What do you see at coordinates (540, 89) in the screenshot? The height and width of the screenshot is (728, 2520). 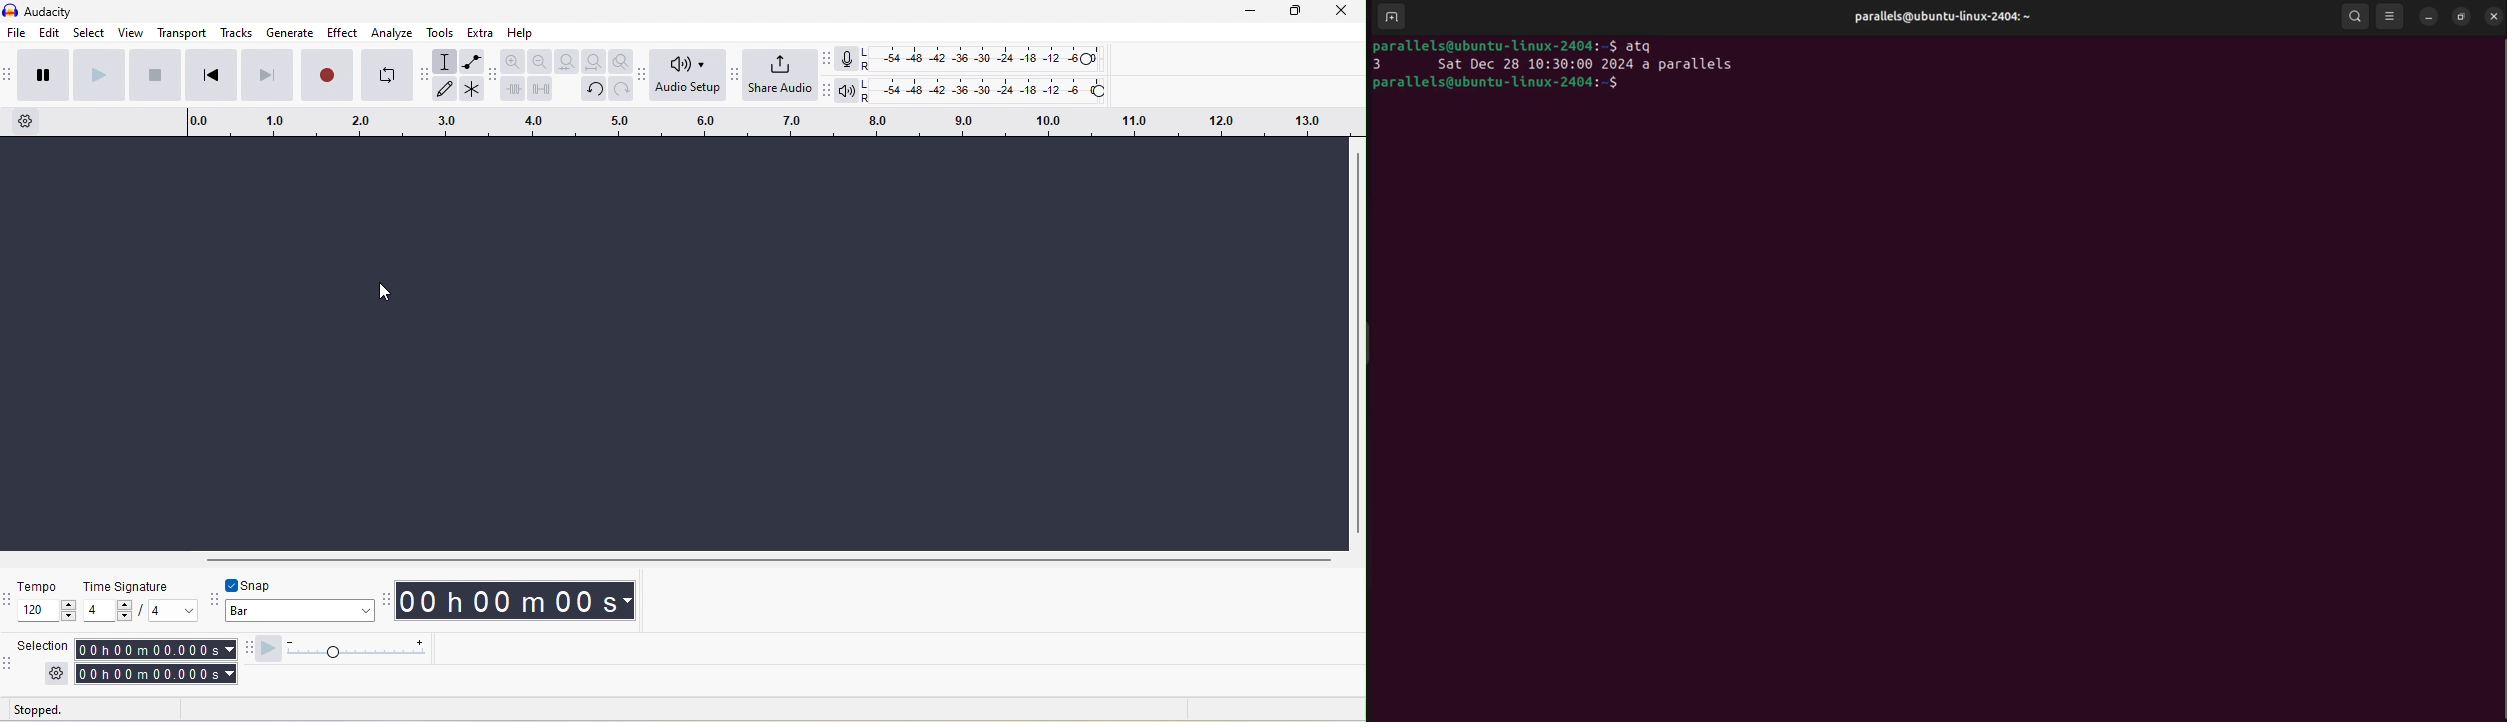 I see `silence audio selection` at bounding box center [540, 89].